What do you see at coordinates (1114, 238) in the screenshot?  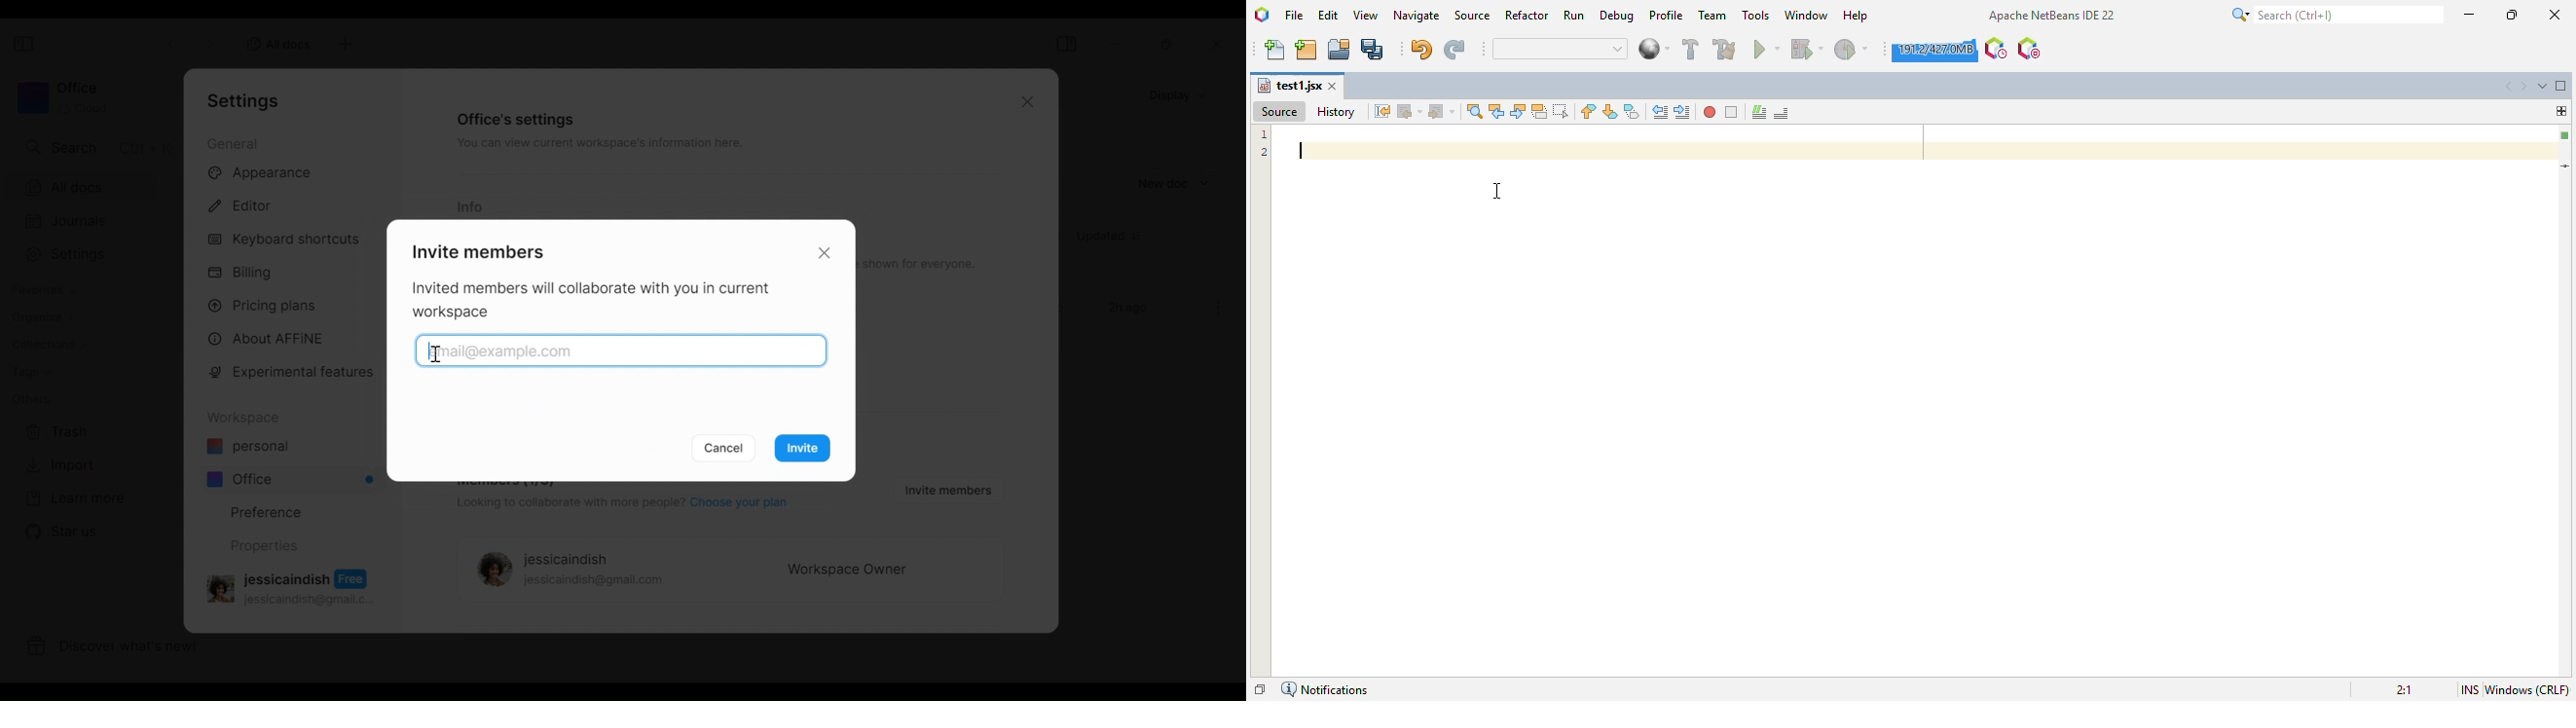 I see `Updated` at bounding box center [1114, 238].